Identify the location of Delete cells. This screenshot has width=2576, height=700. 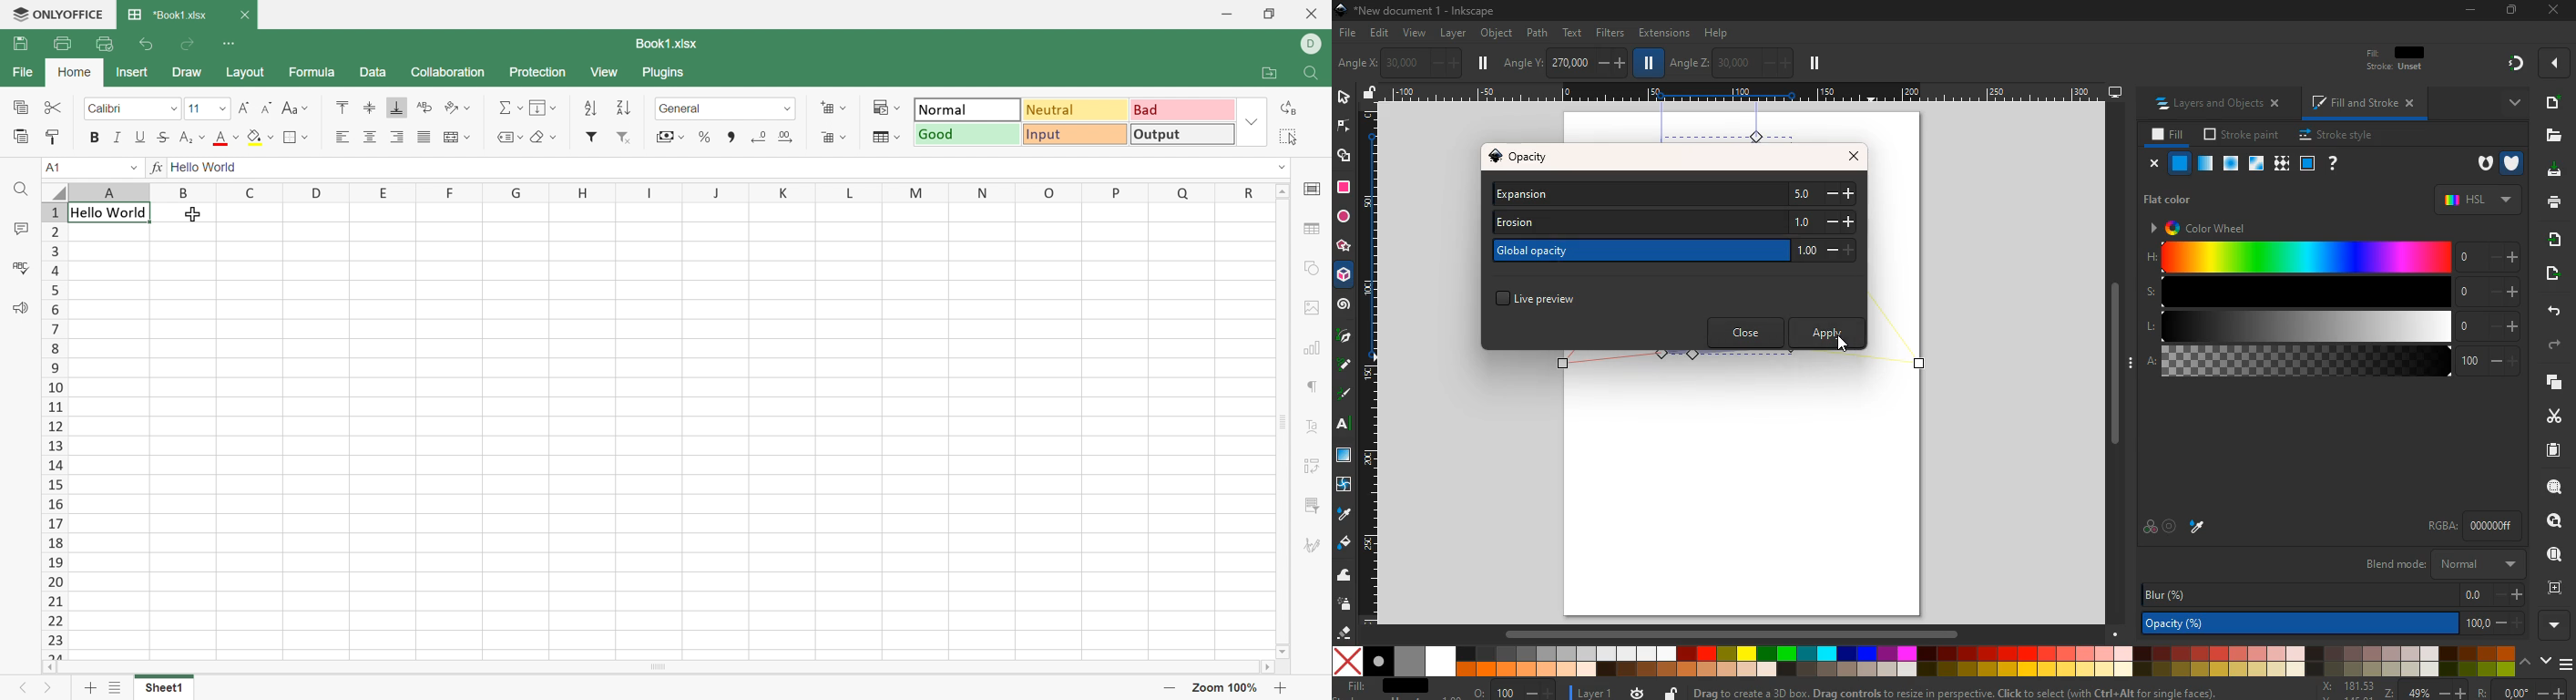
(835, 137).